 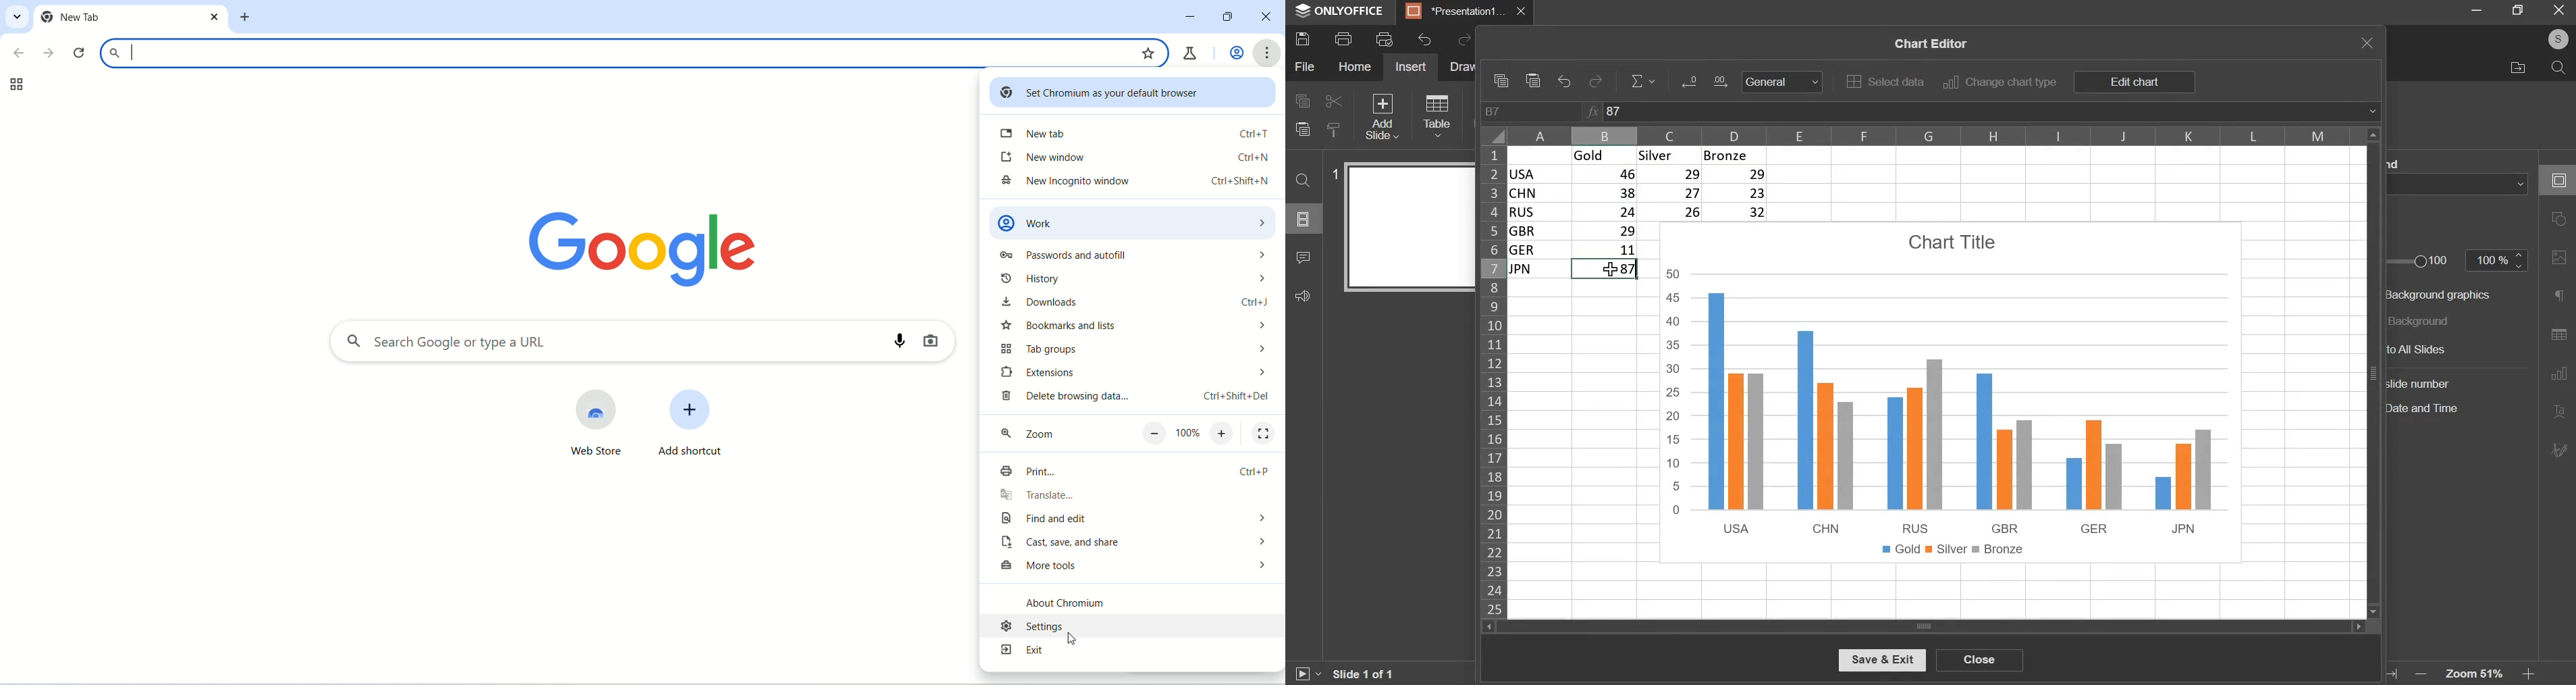 I want to click on 38, so click(x=1605, y=194).